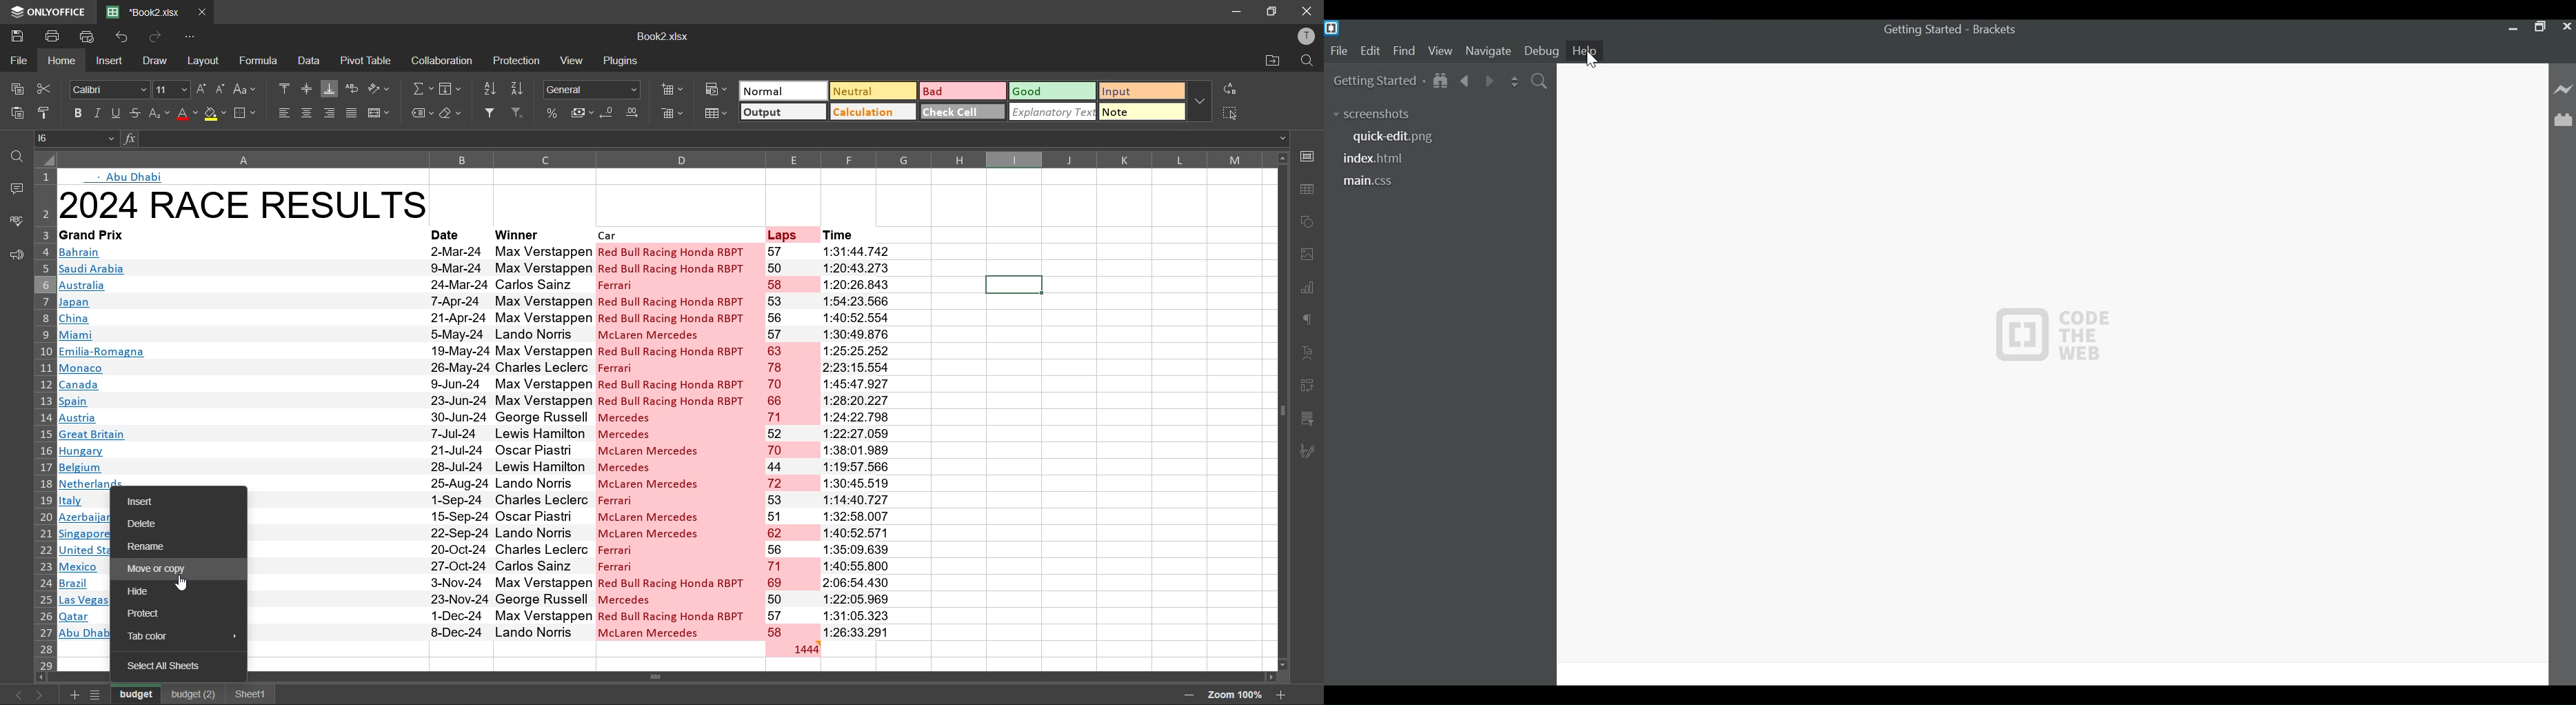  I want to click on View, so click(1440, 52).